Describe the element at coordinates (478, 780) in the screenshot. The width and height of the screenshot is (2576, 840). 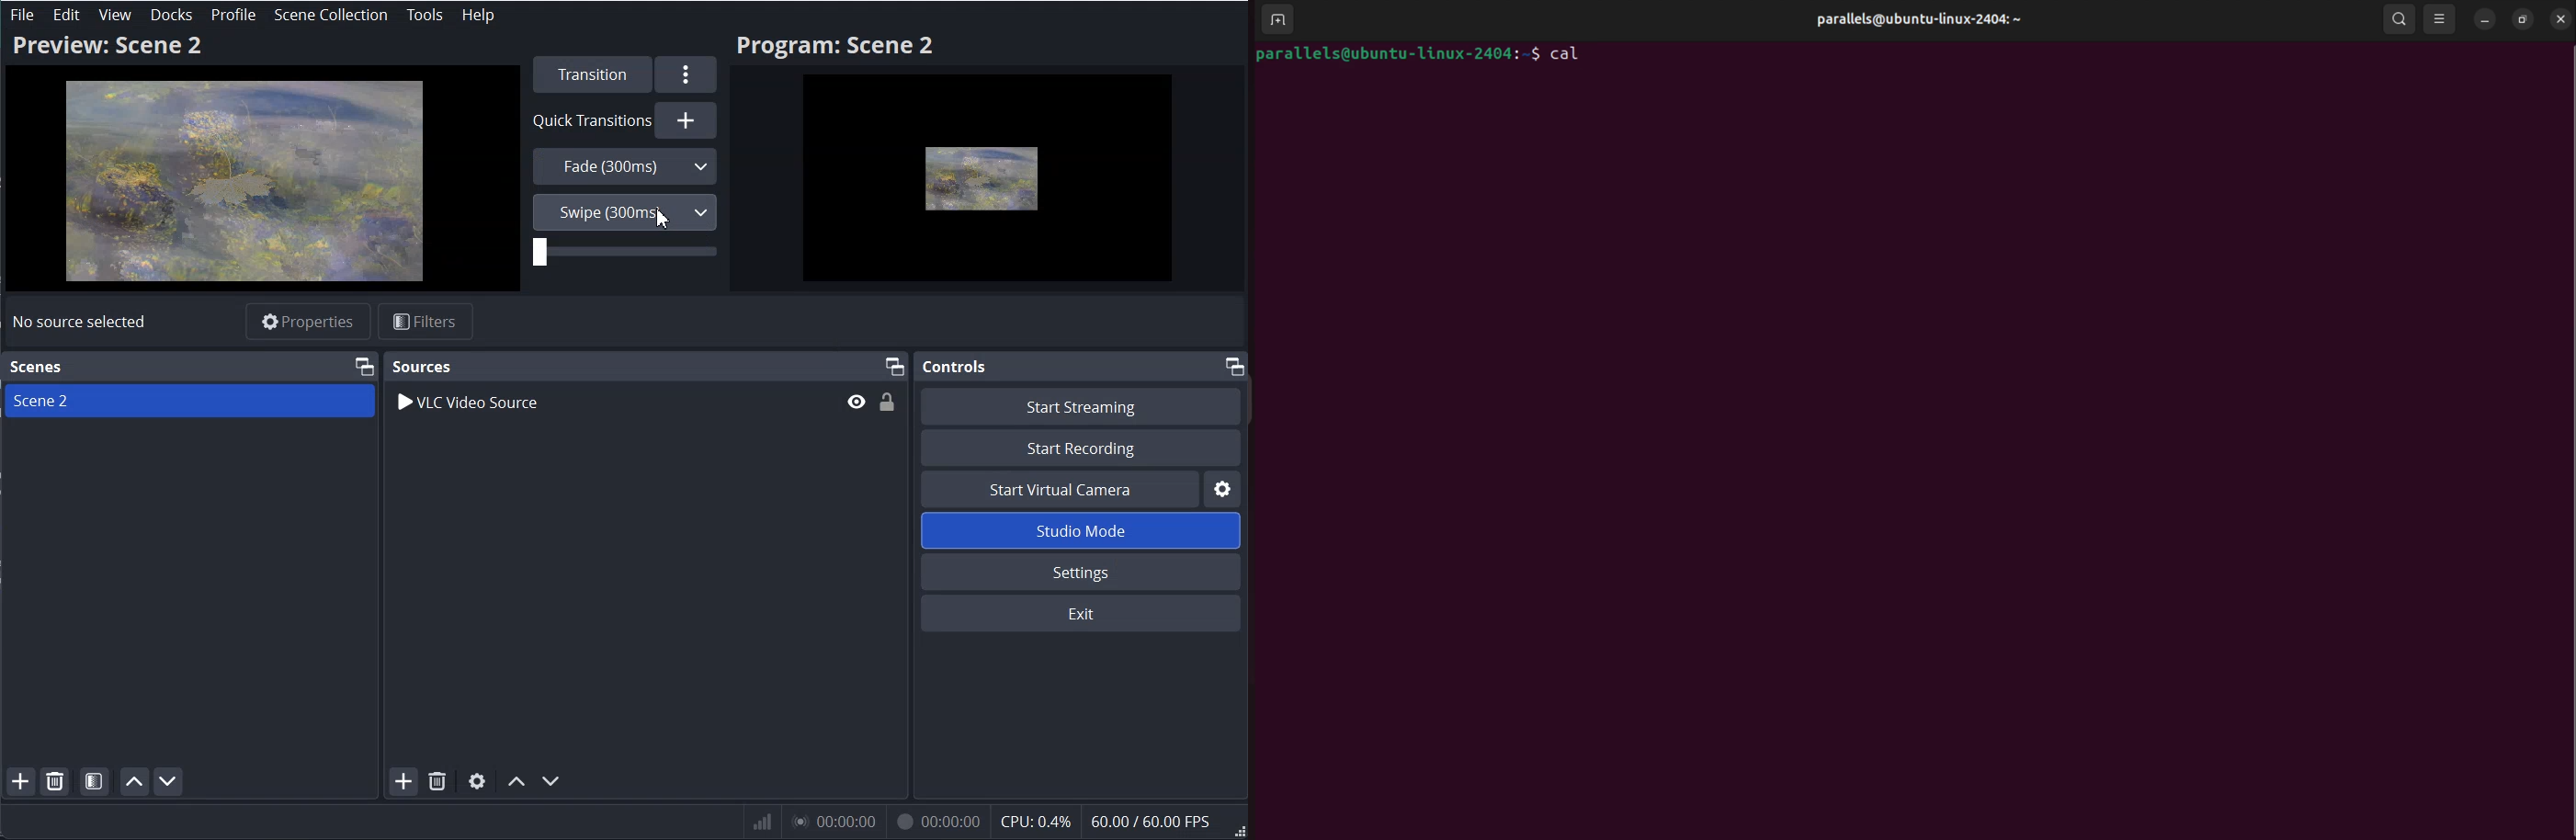
I see `Open Source Properties` at that location.